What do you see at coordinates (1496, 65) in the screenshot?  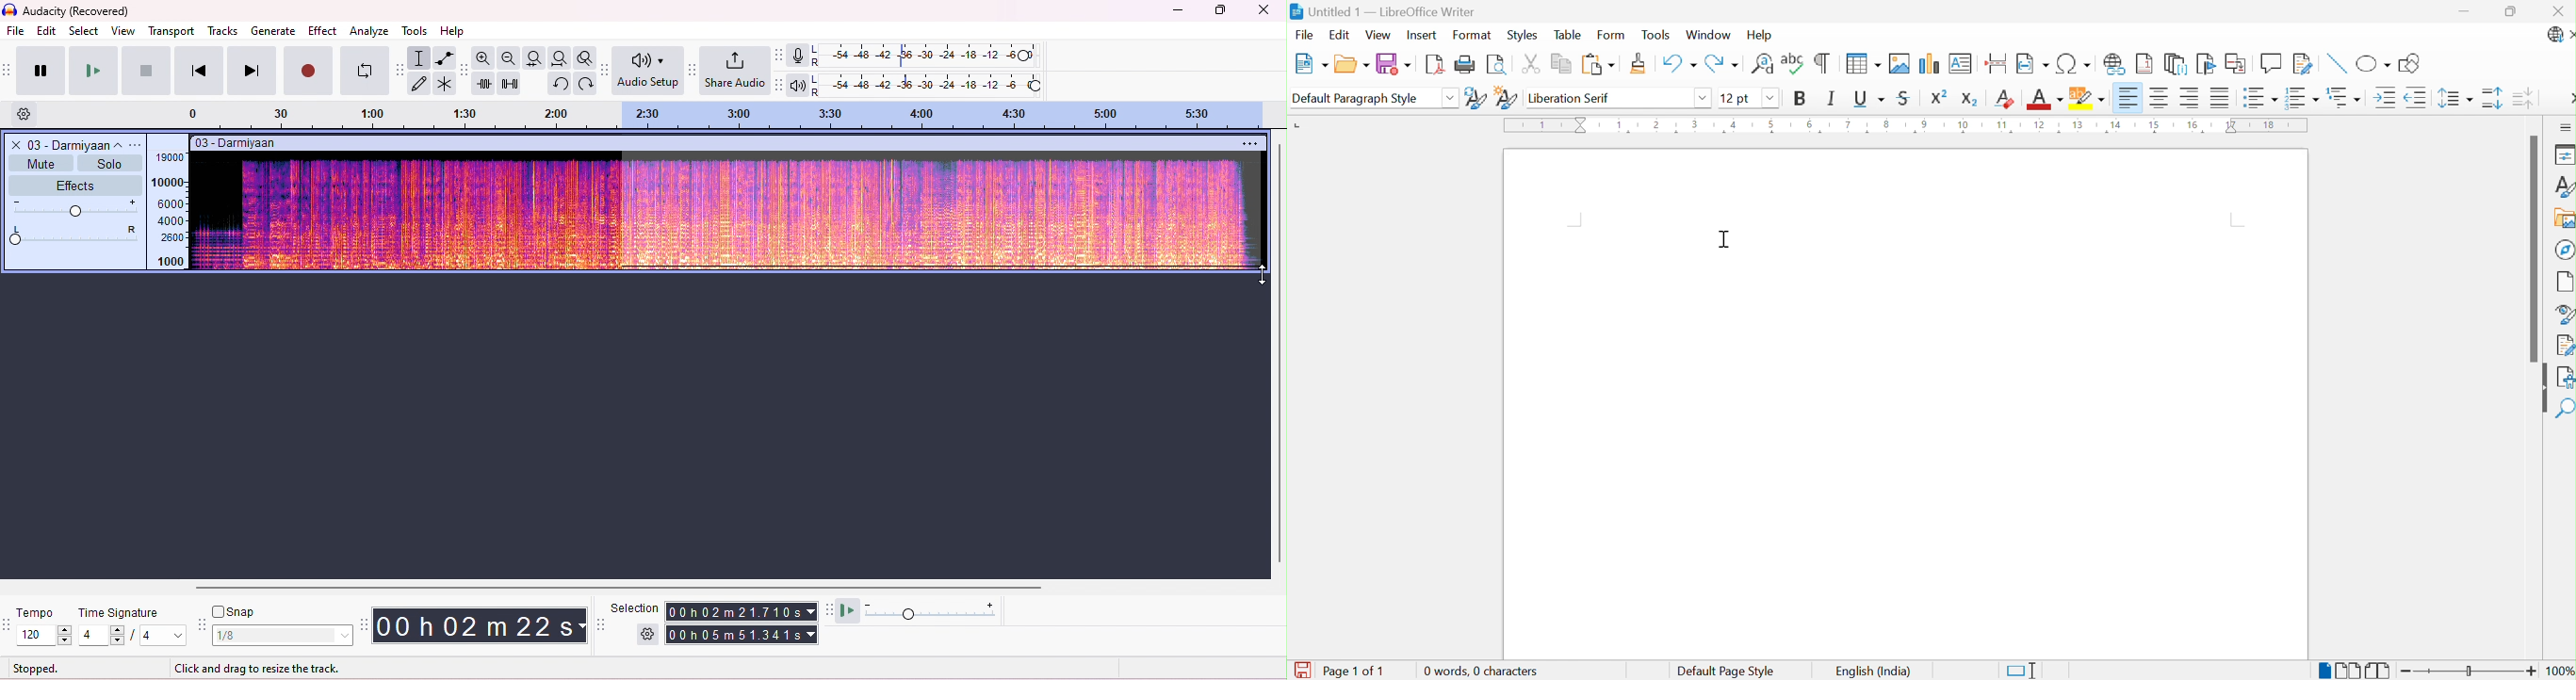 I see `Toggle Print Preview` at bounding box center [1496, 65].